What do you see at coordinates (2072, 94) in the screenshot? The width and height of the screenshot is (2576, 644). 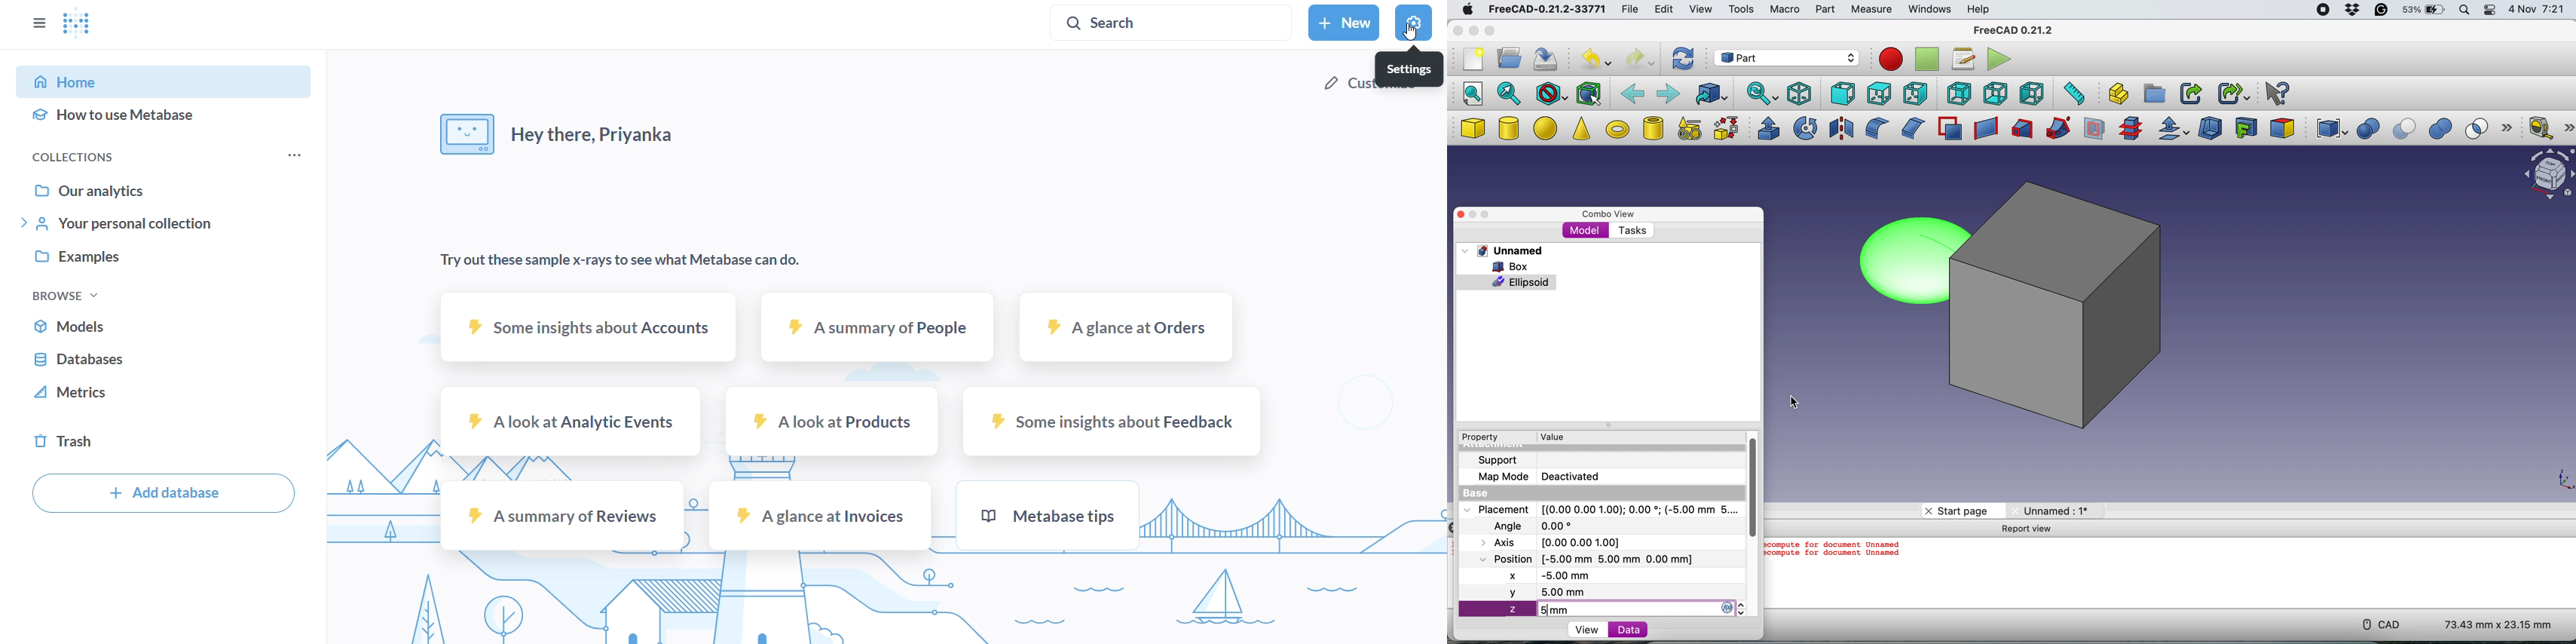 I see `measure distance` at bounding box center [2072, 94].